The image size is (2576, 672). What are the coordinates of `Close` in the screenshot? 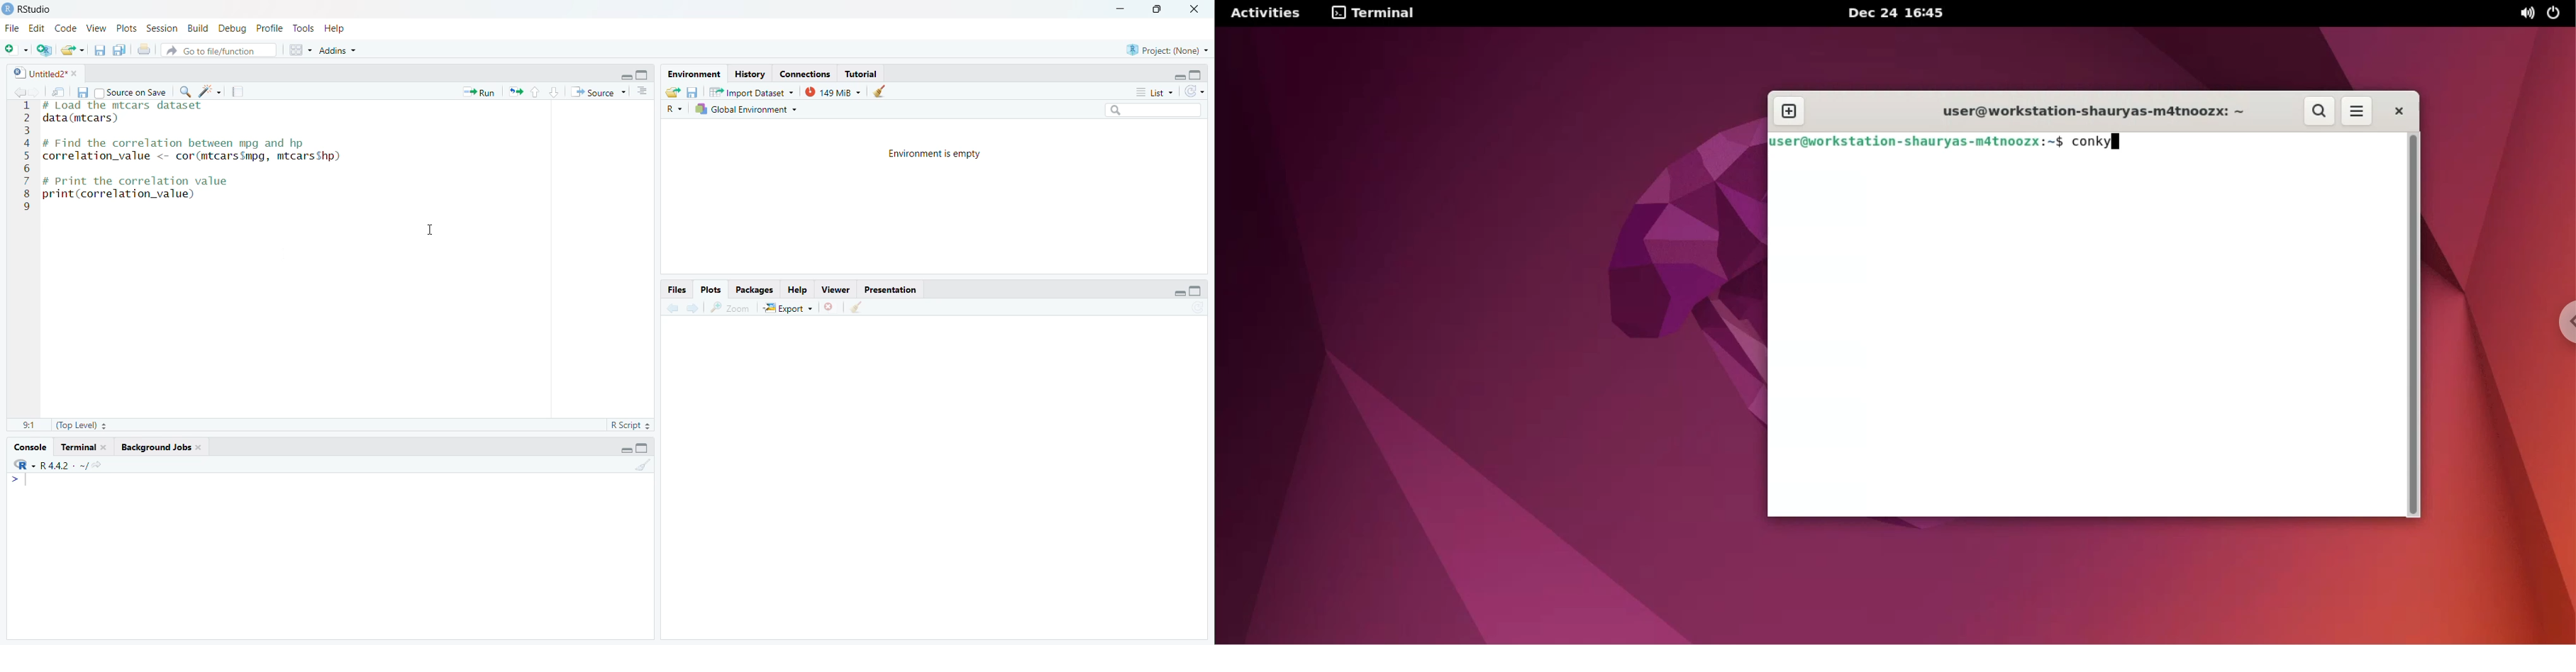 It's located at (1198, 8).